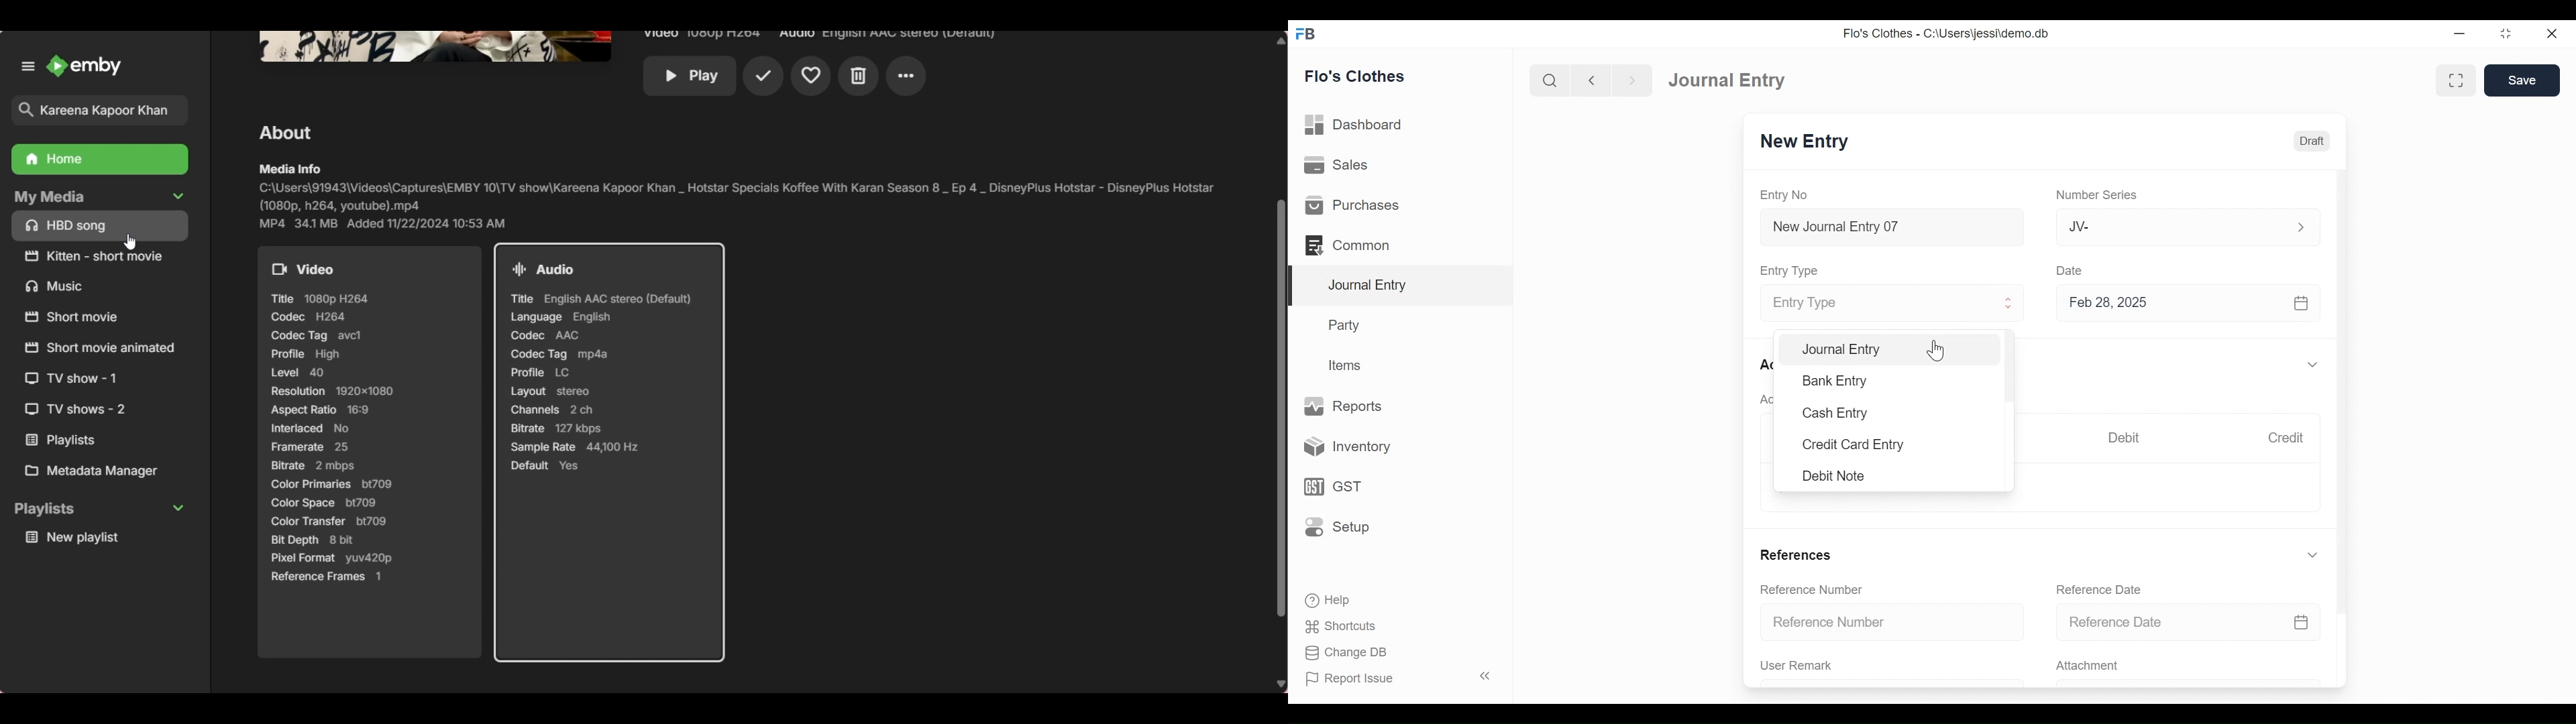  I want to click on Dashboard, so click(1354, 124).